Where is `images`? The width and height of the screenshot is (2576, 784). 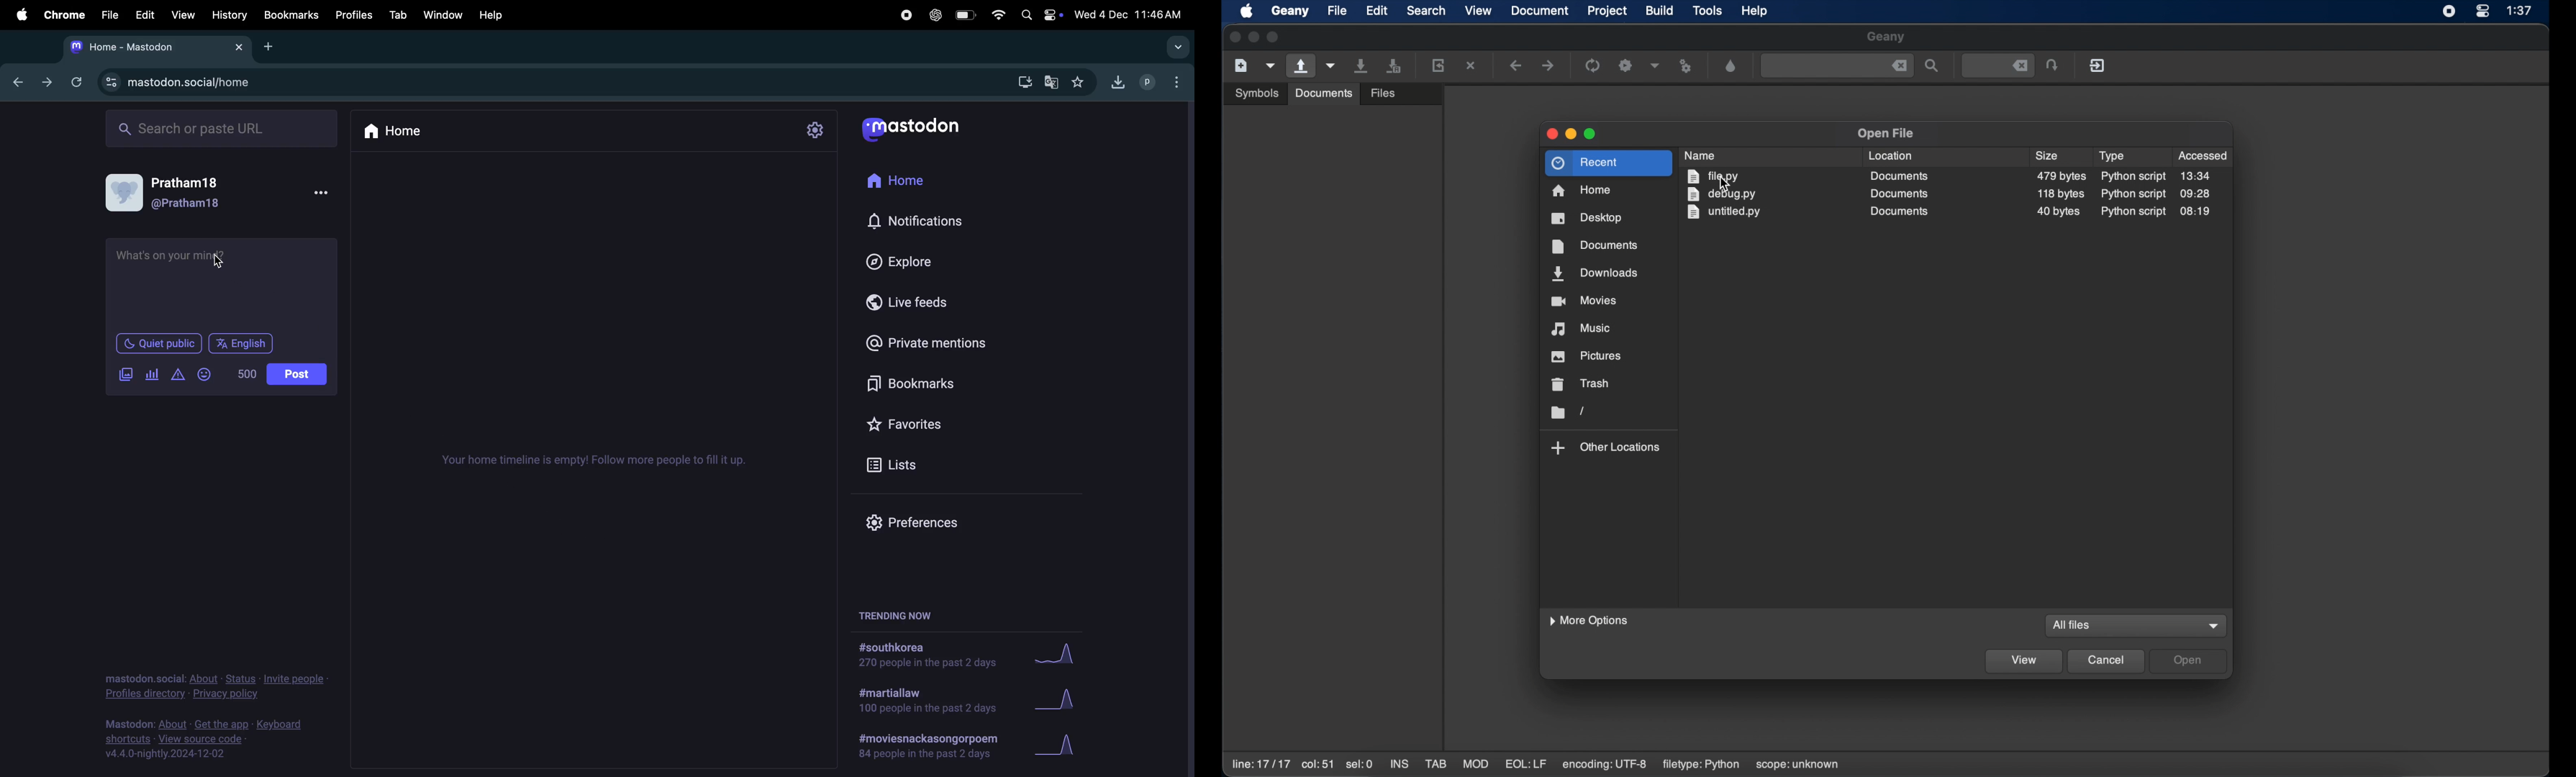 images is located at coordinates (126, 375).